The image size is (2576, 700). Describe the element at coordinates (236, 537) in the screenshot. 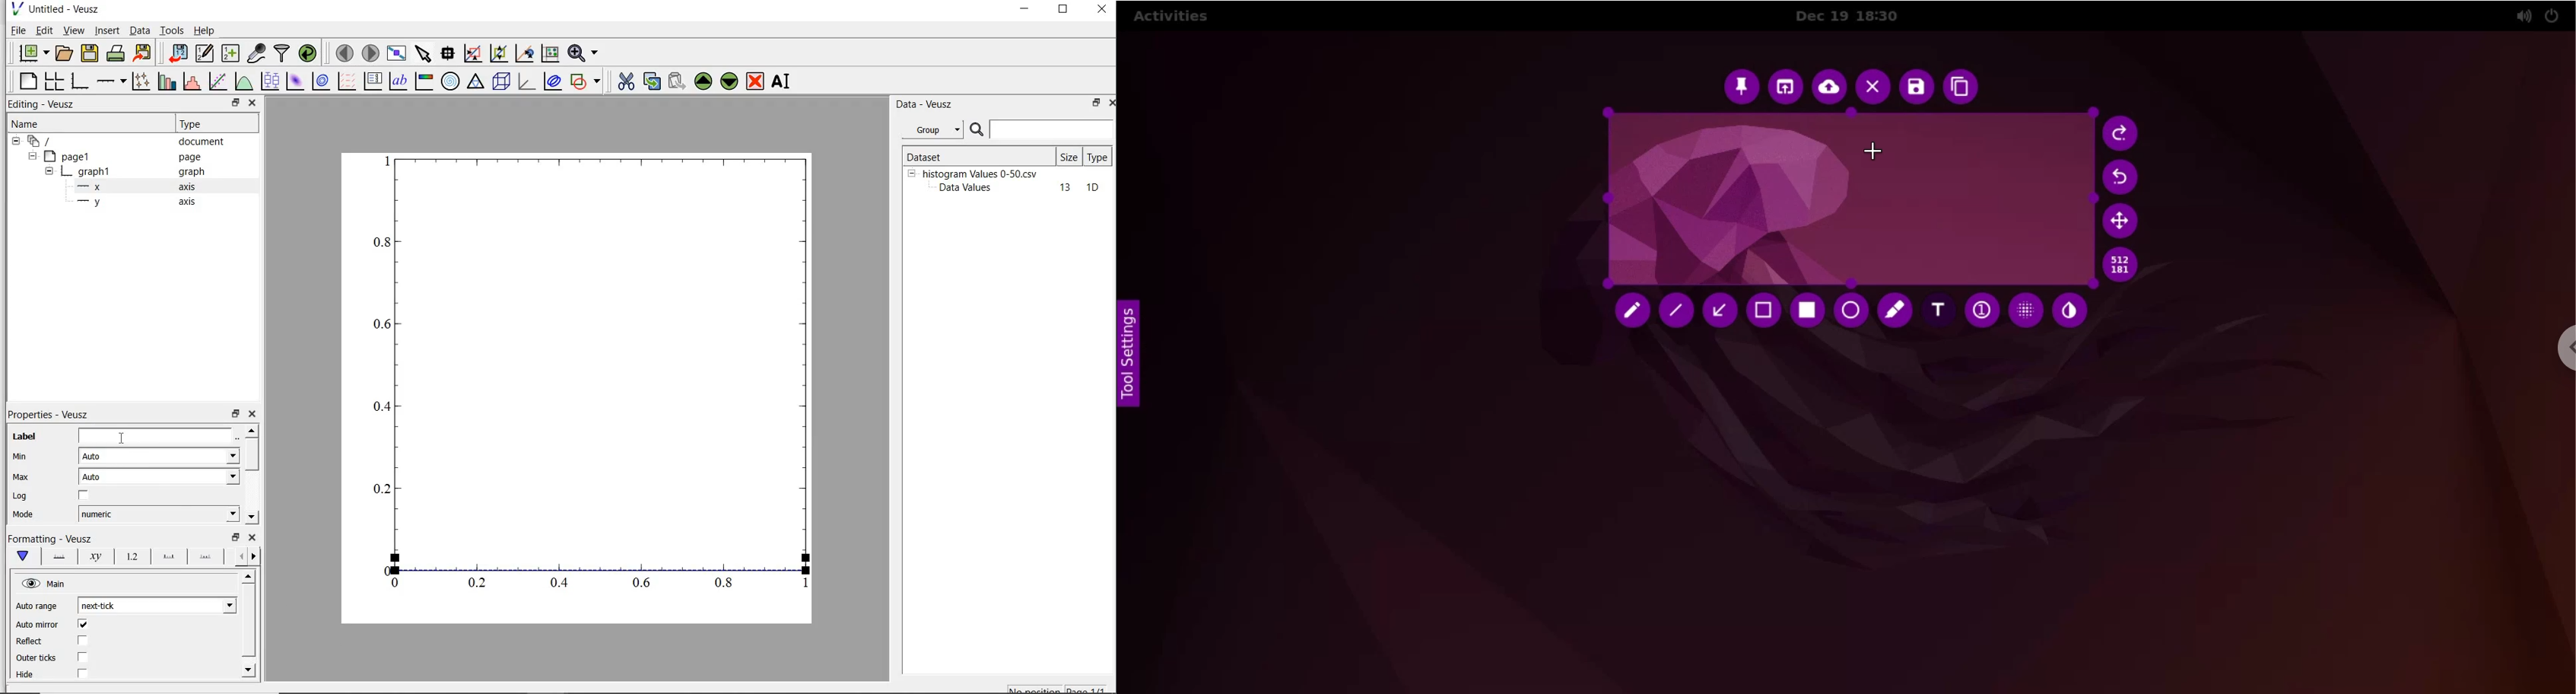

I see `restore down` at that location.